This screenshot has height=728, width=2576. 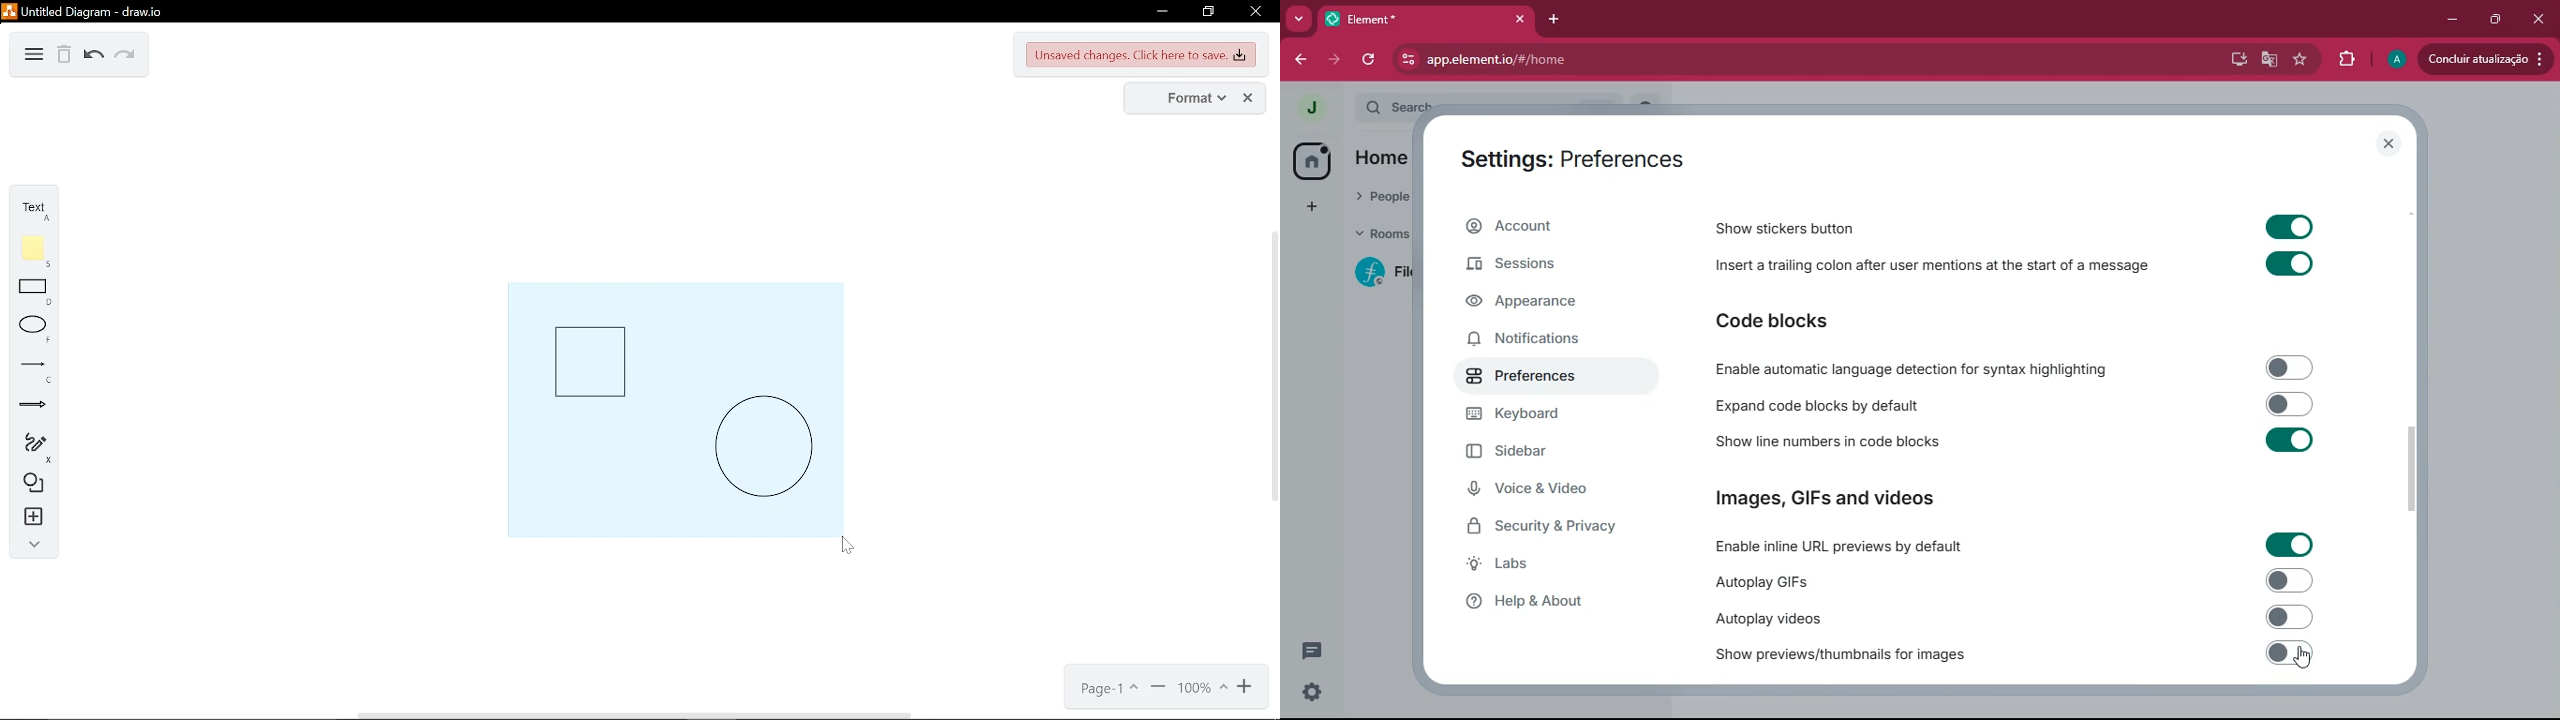 What do you see at coordinates (1819, 406) in the screenshot?
I see `Expand code blocks by default` at bounding box center [1819, 406].